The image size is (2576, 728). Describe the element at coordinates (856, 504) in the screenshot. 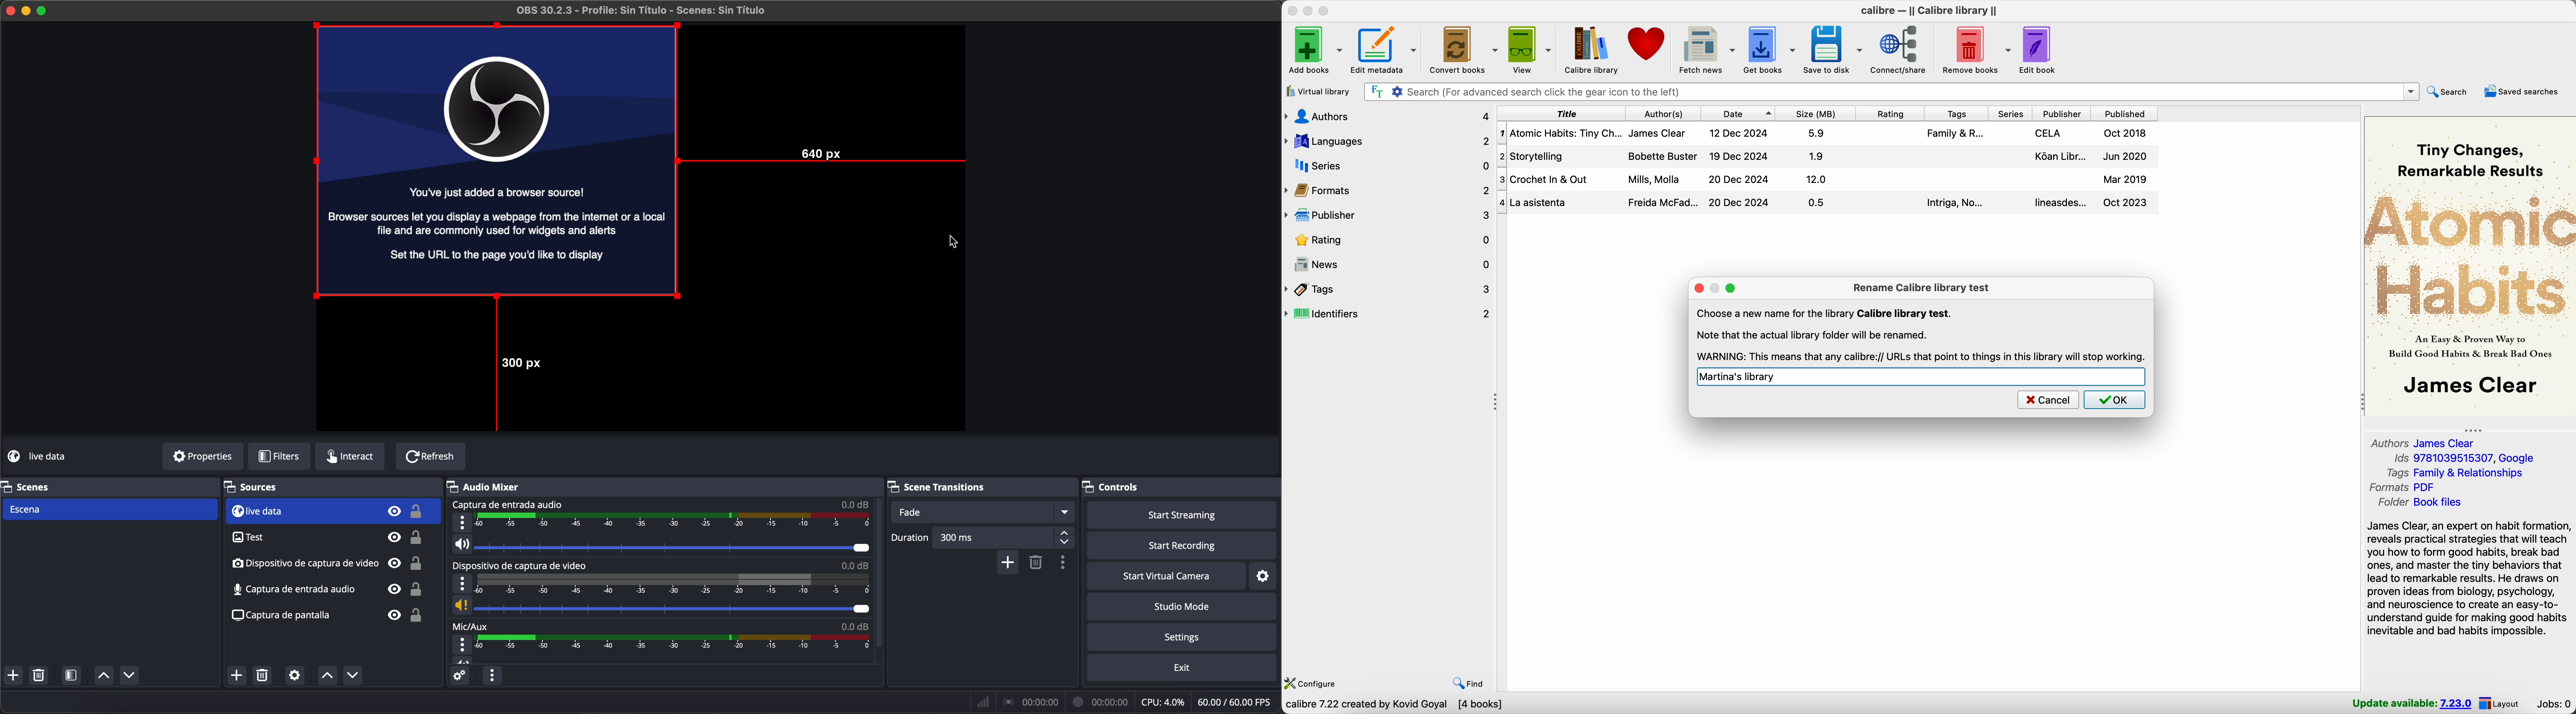

I see `0.0 dB` at that location.